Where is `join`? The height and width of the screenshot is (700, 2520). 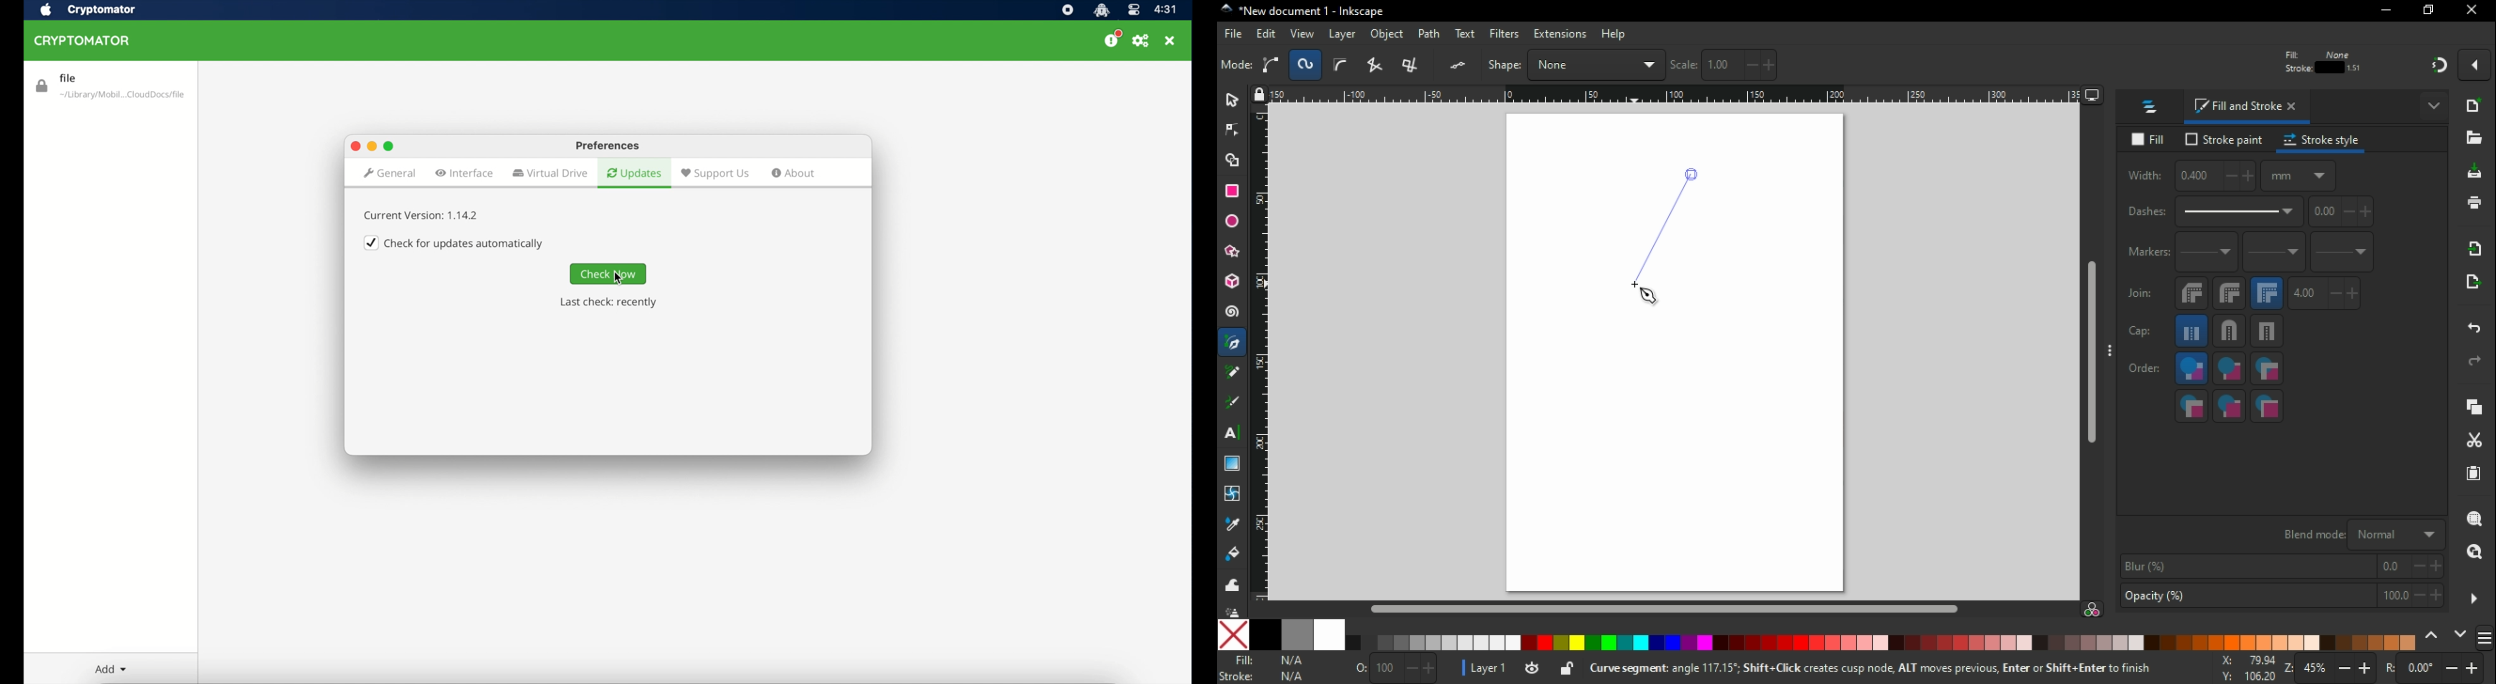 join is located at coordinates (2141, 298).